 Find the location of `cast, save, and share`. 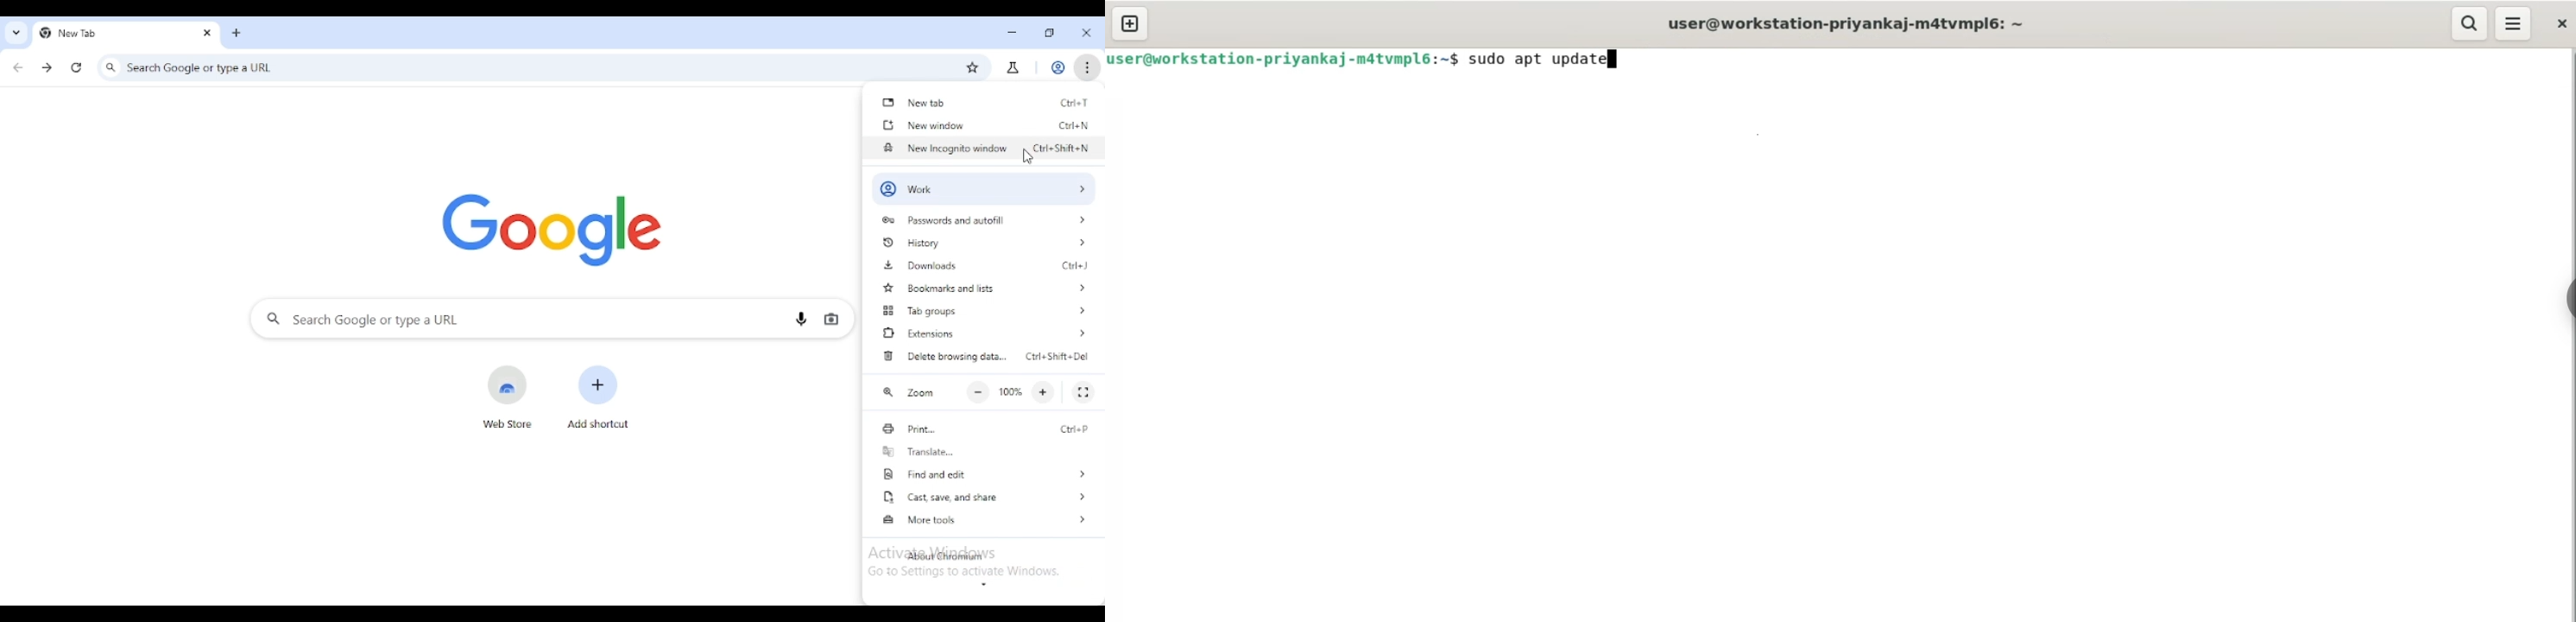

cast, save, and share is located at coordinates (985, 496).